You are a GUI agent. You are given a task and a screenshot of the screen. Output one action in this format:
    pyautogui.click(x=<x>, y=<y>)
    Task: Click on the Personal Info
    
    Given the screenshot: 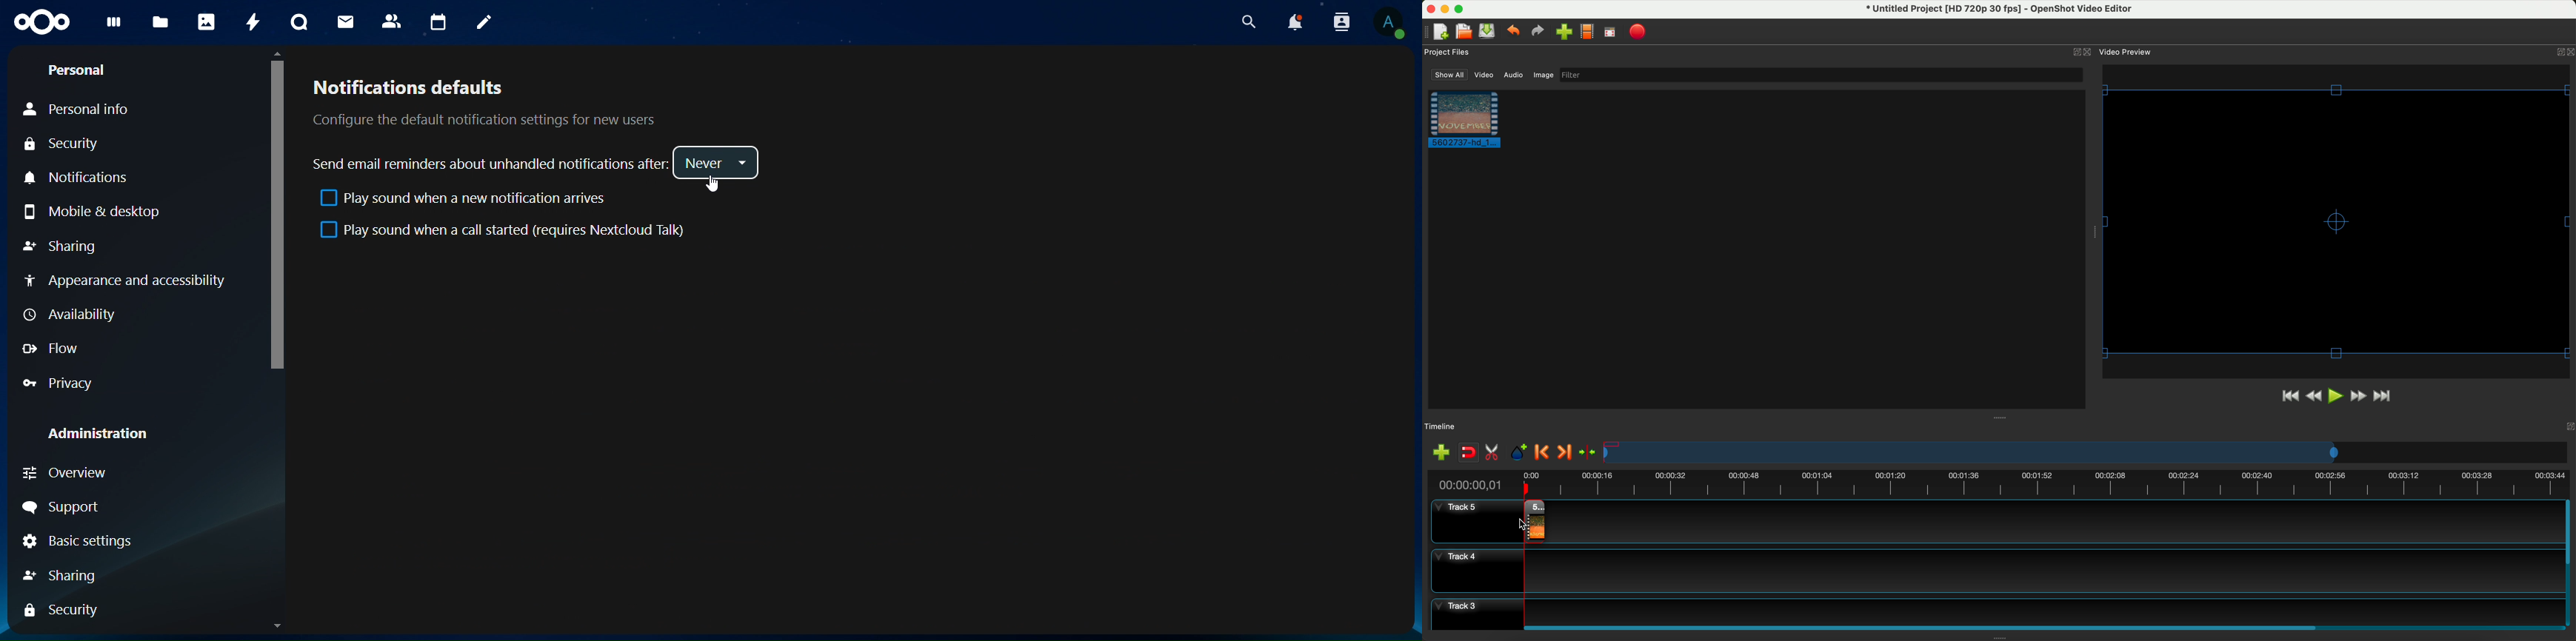 What is the action you would take?
    pyautogui.click(x=76, y=111)
    